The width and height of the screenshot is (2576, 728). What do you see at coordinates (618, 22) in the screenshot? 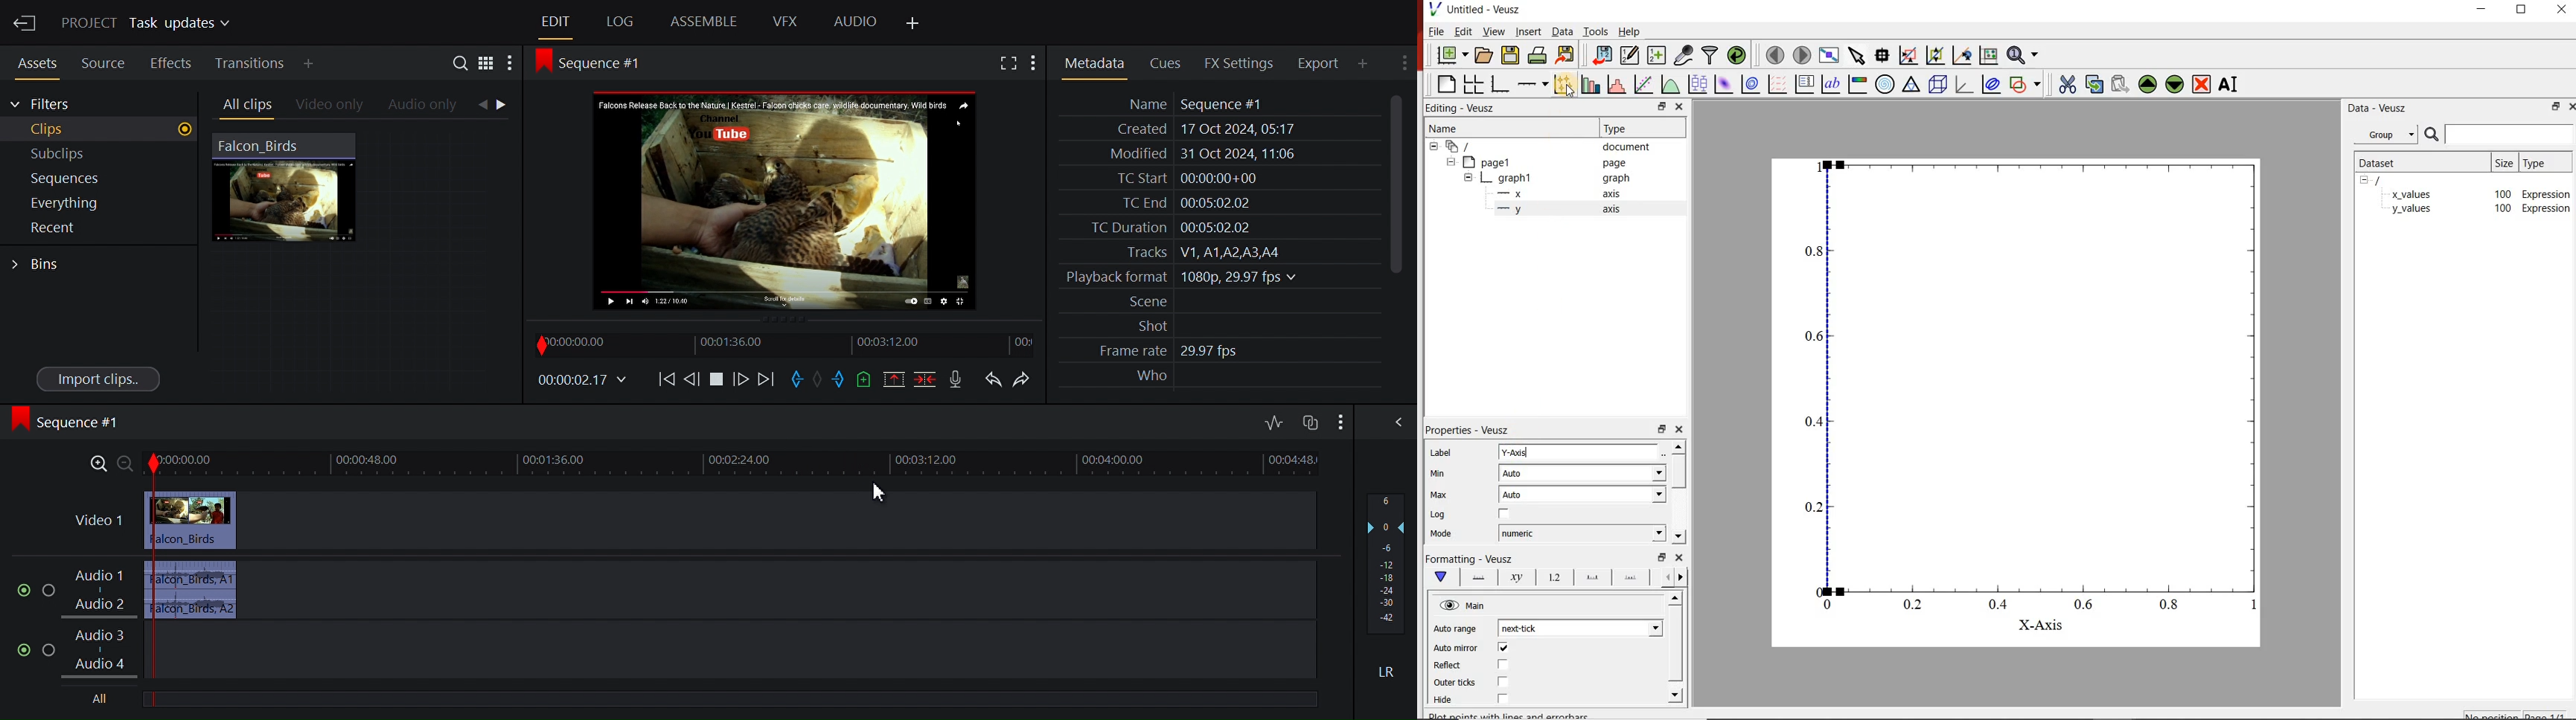
I see `Log` at bounding box center [618, 22].